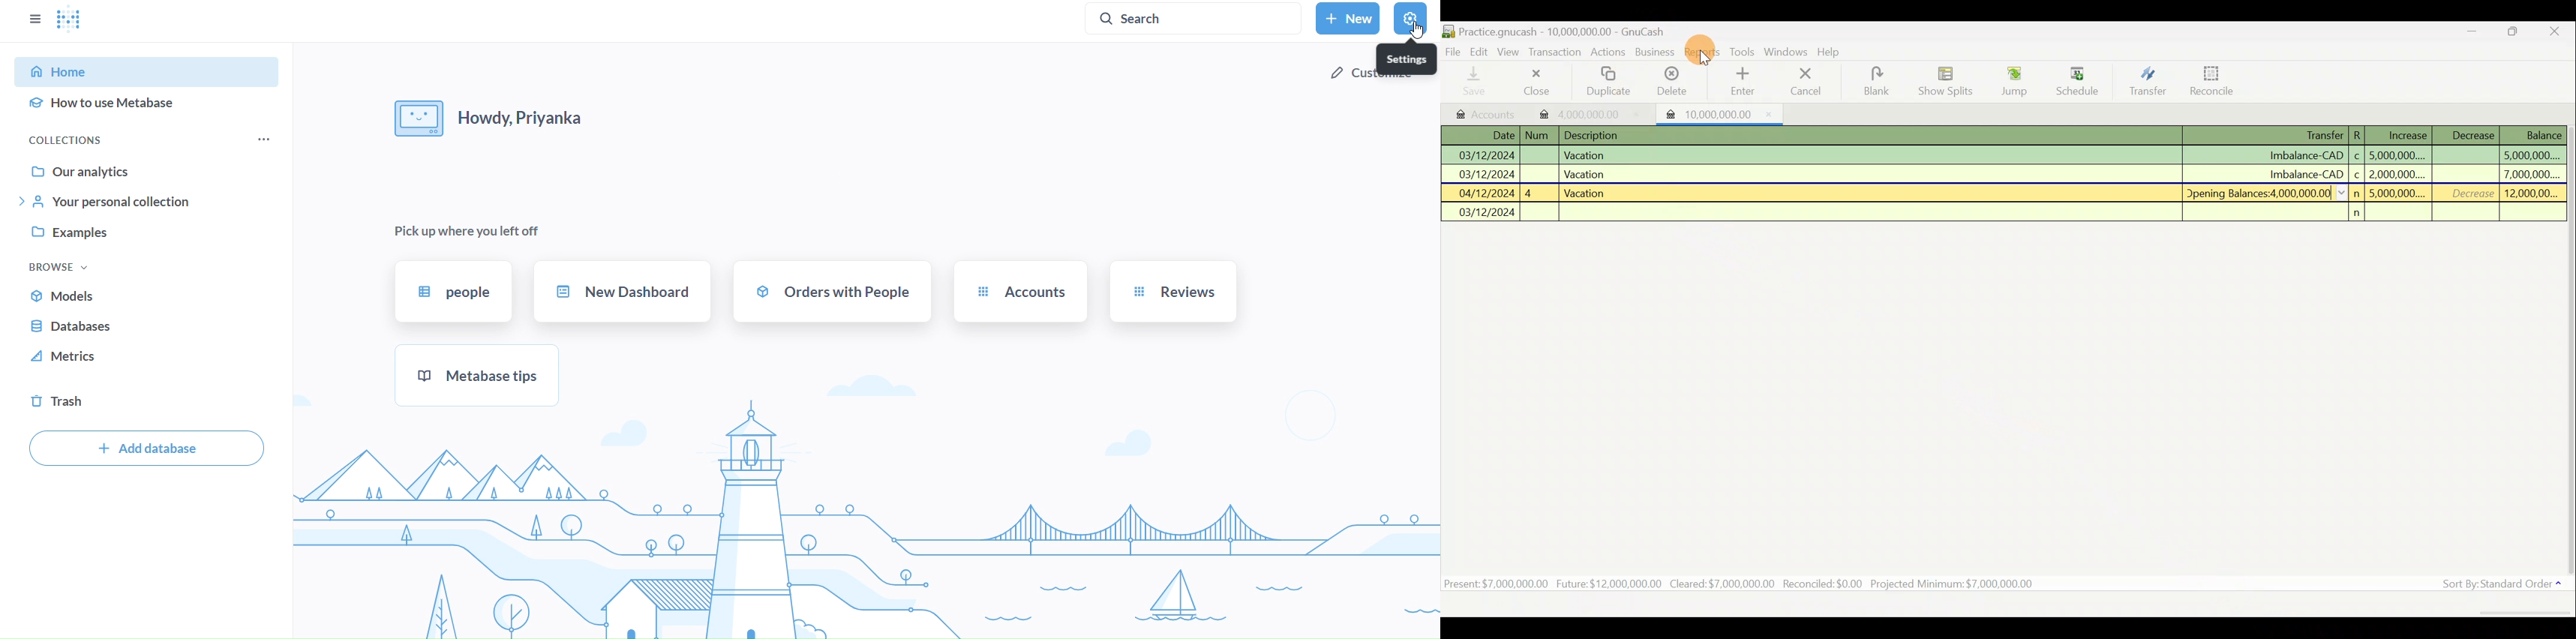 The image size is (2576, 644). I want to click on pick up where you left off, so click(467, 231).